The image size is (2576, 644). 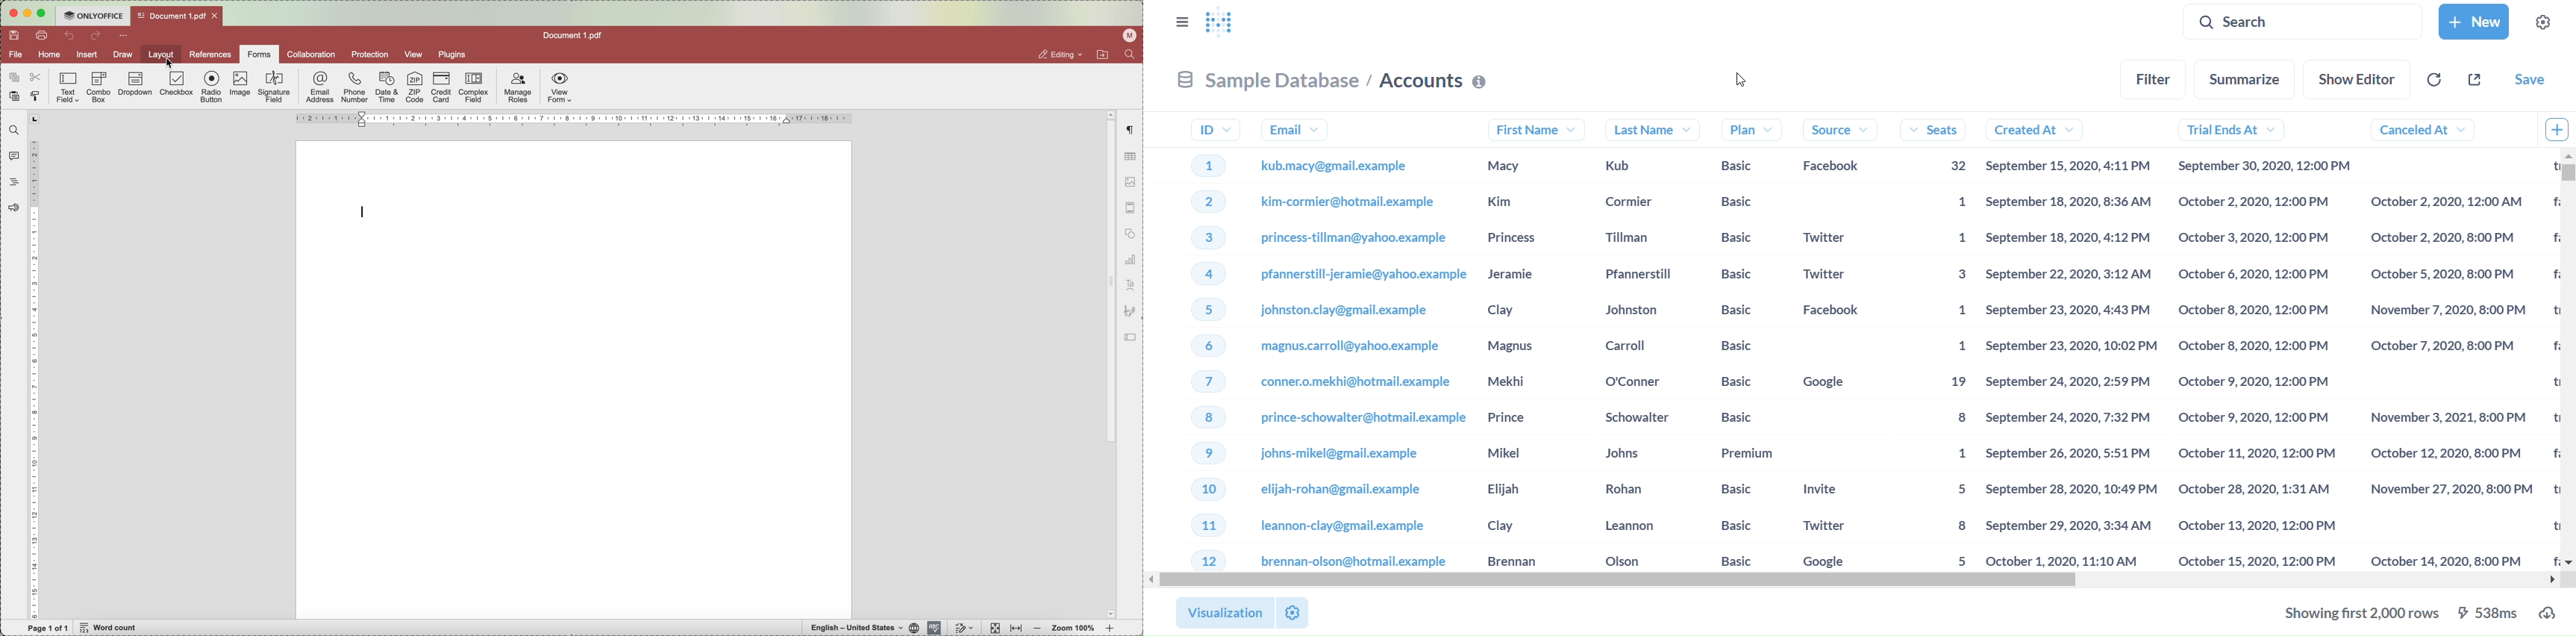 I want to click on fit to wight, so click(x=1016, y=629).